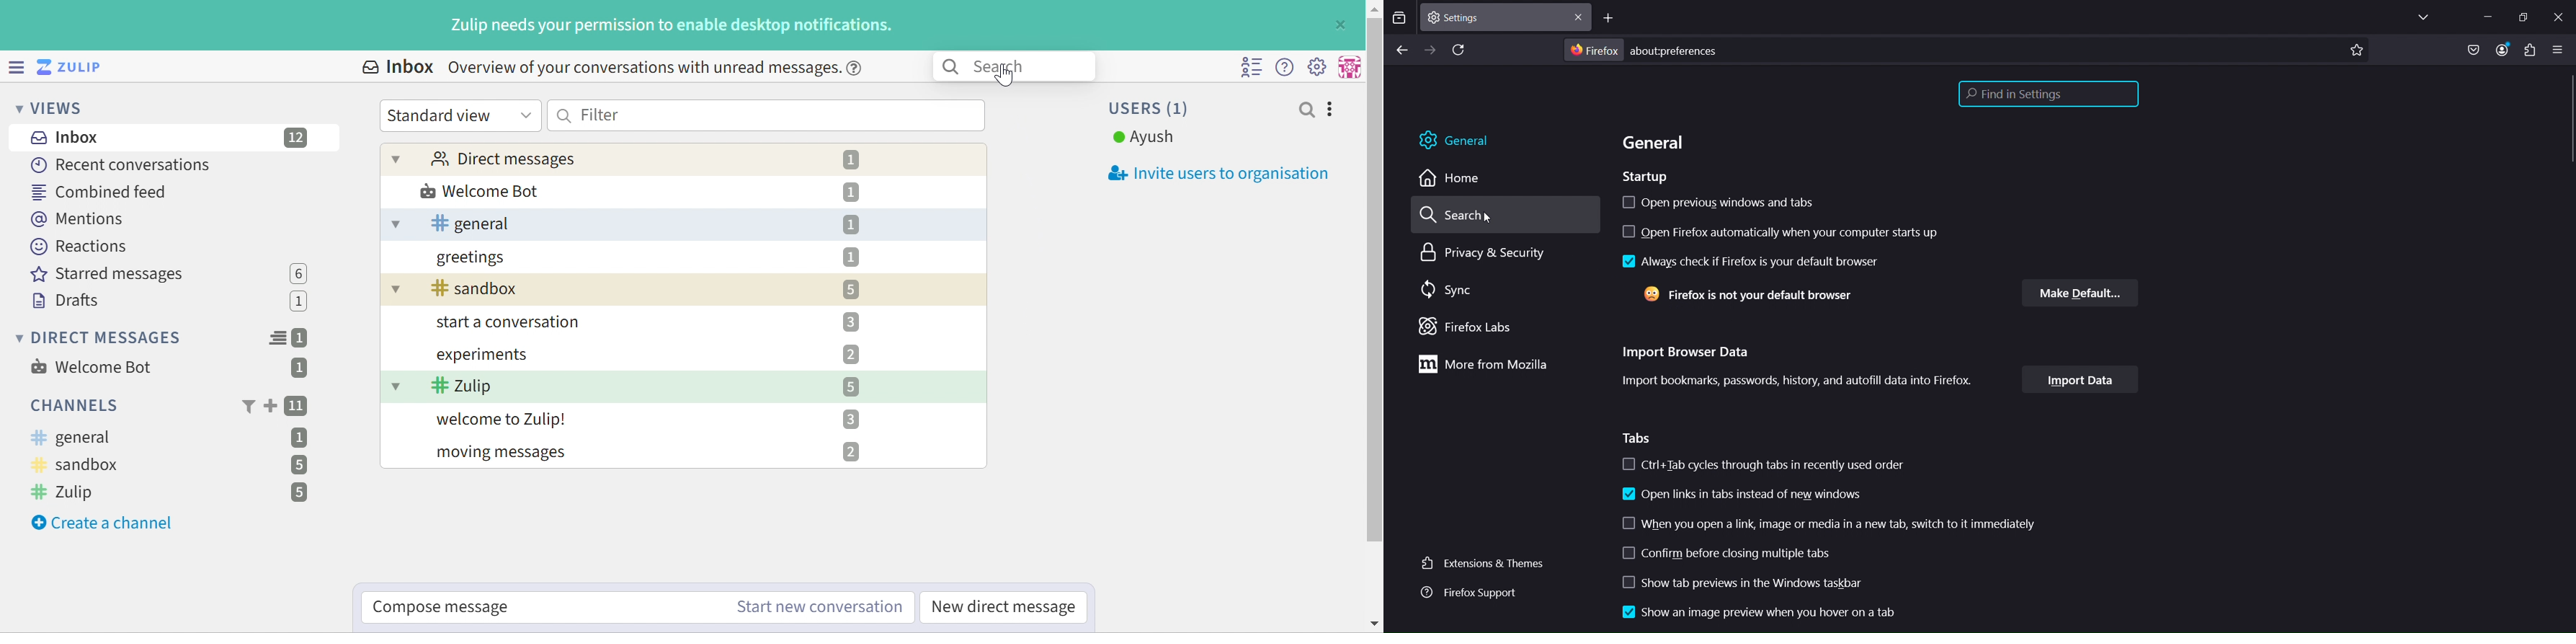 This screenshot has width=2576, height=644. Describe the element at coordinates (299, 369) in the screenshot. I see `1` at that location.